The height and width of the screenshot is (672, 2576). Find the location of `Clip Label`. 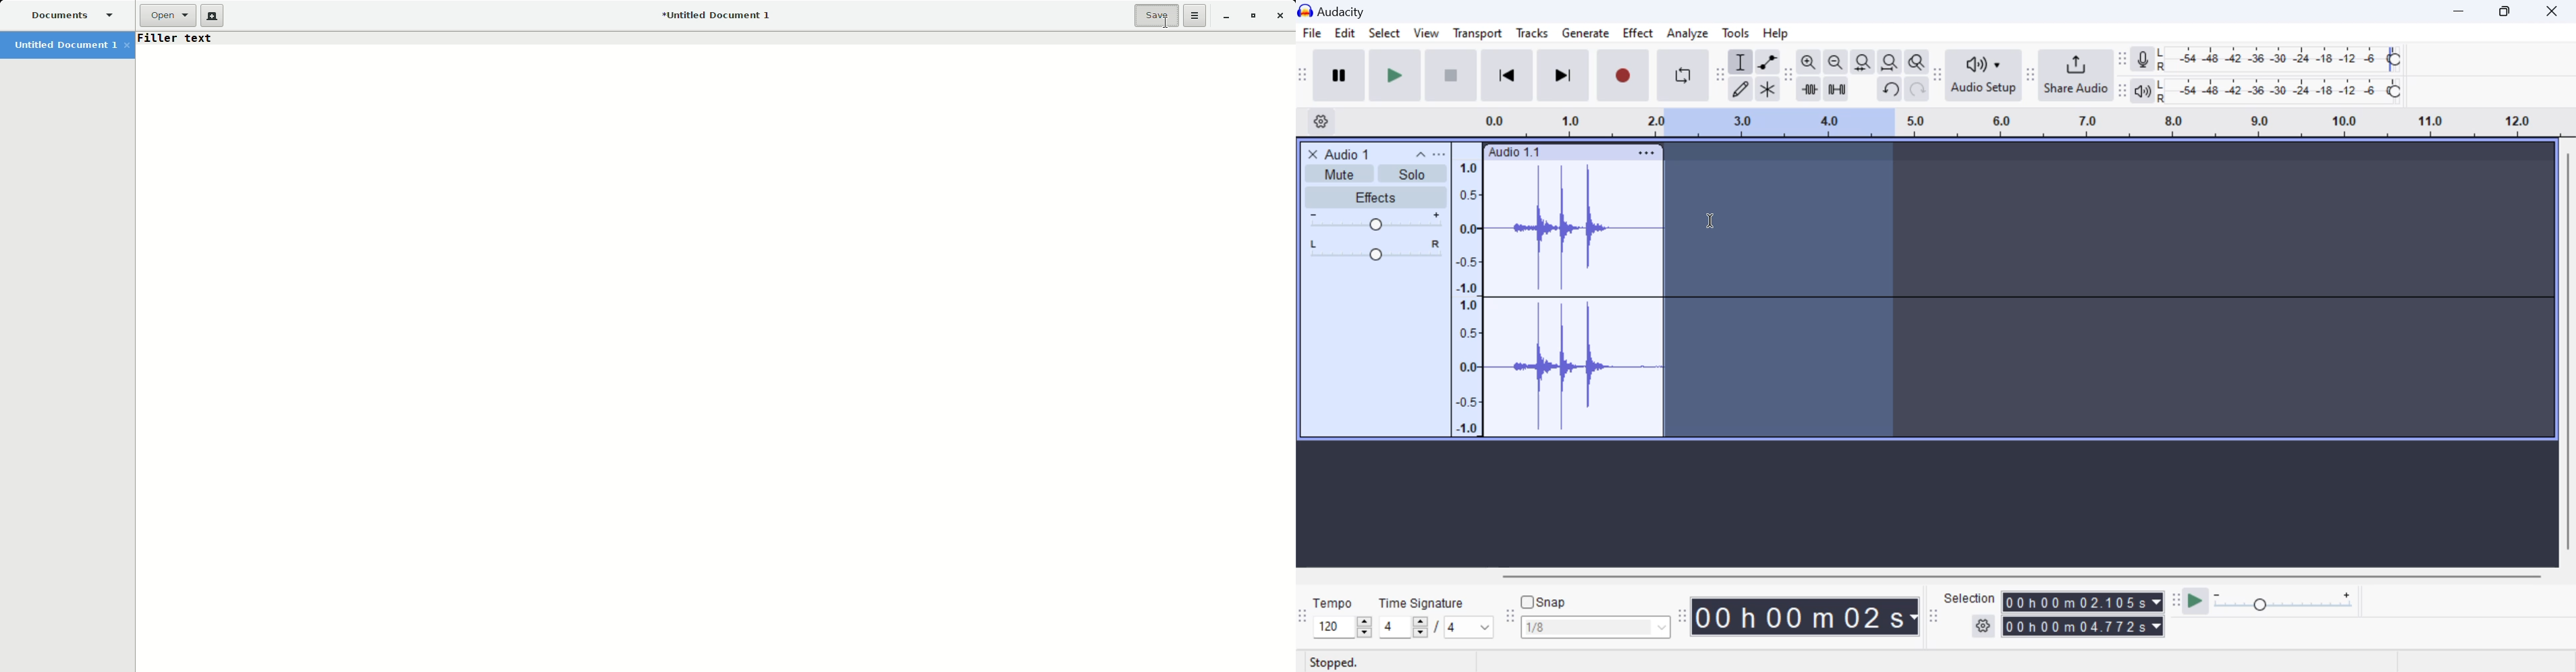

Clip Label is located at coordinates (1515, 153).